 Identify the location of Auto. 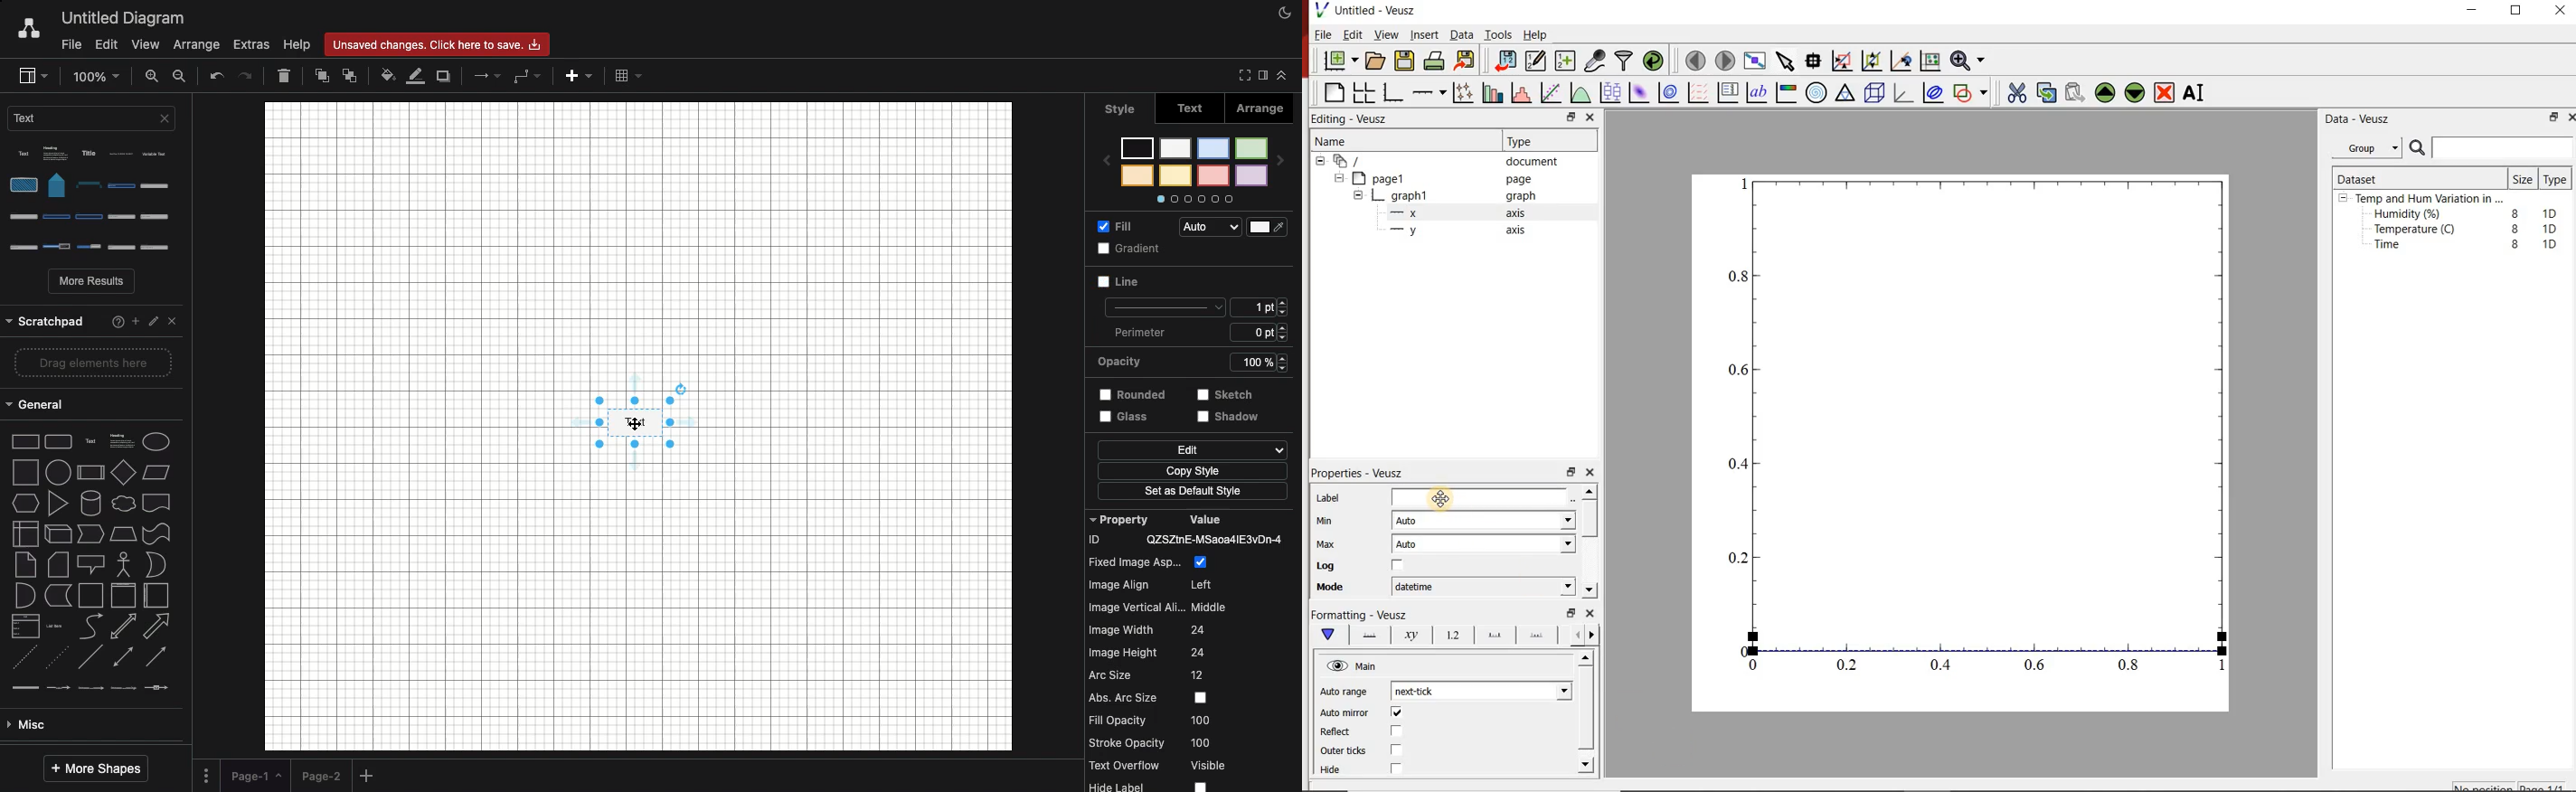
(1415, 546).